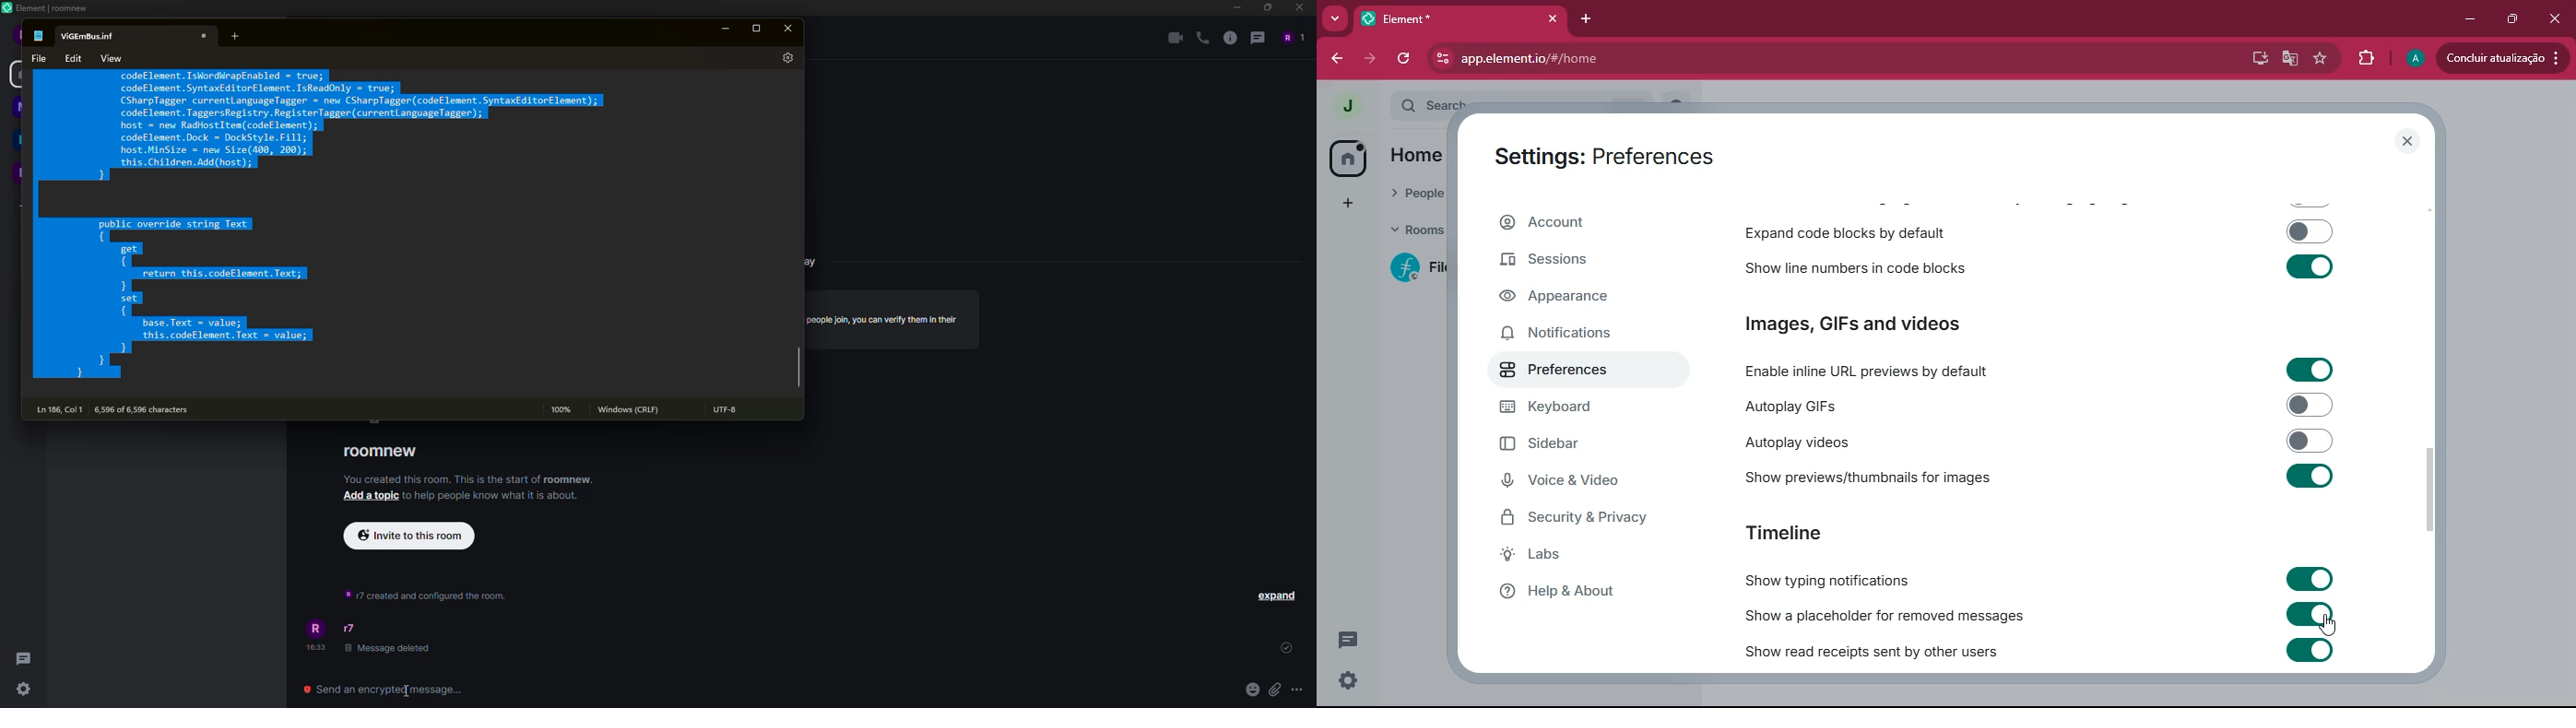 The width and height of the screenshot is (2576, 728). I want to click on line, so click(60, 409).